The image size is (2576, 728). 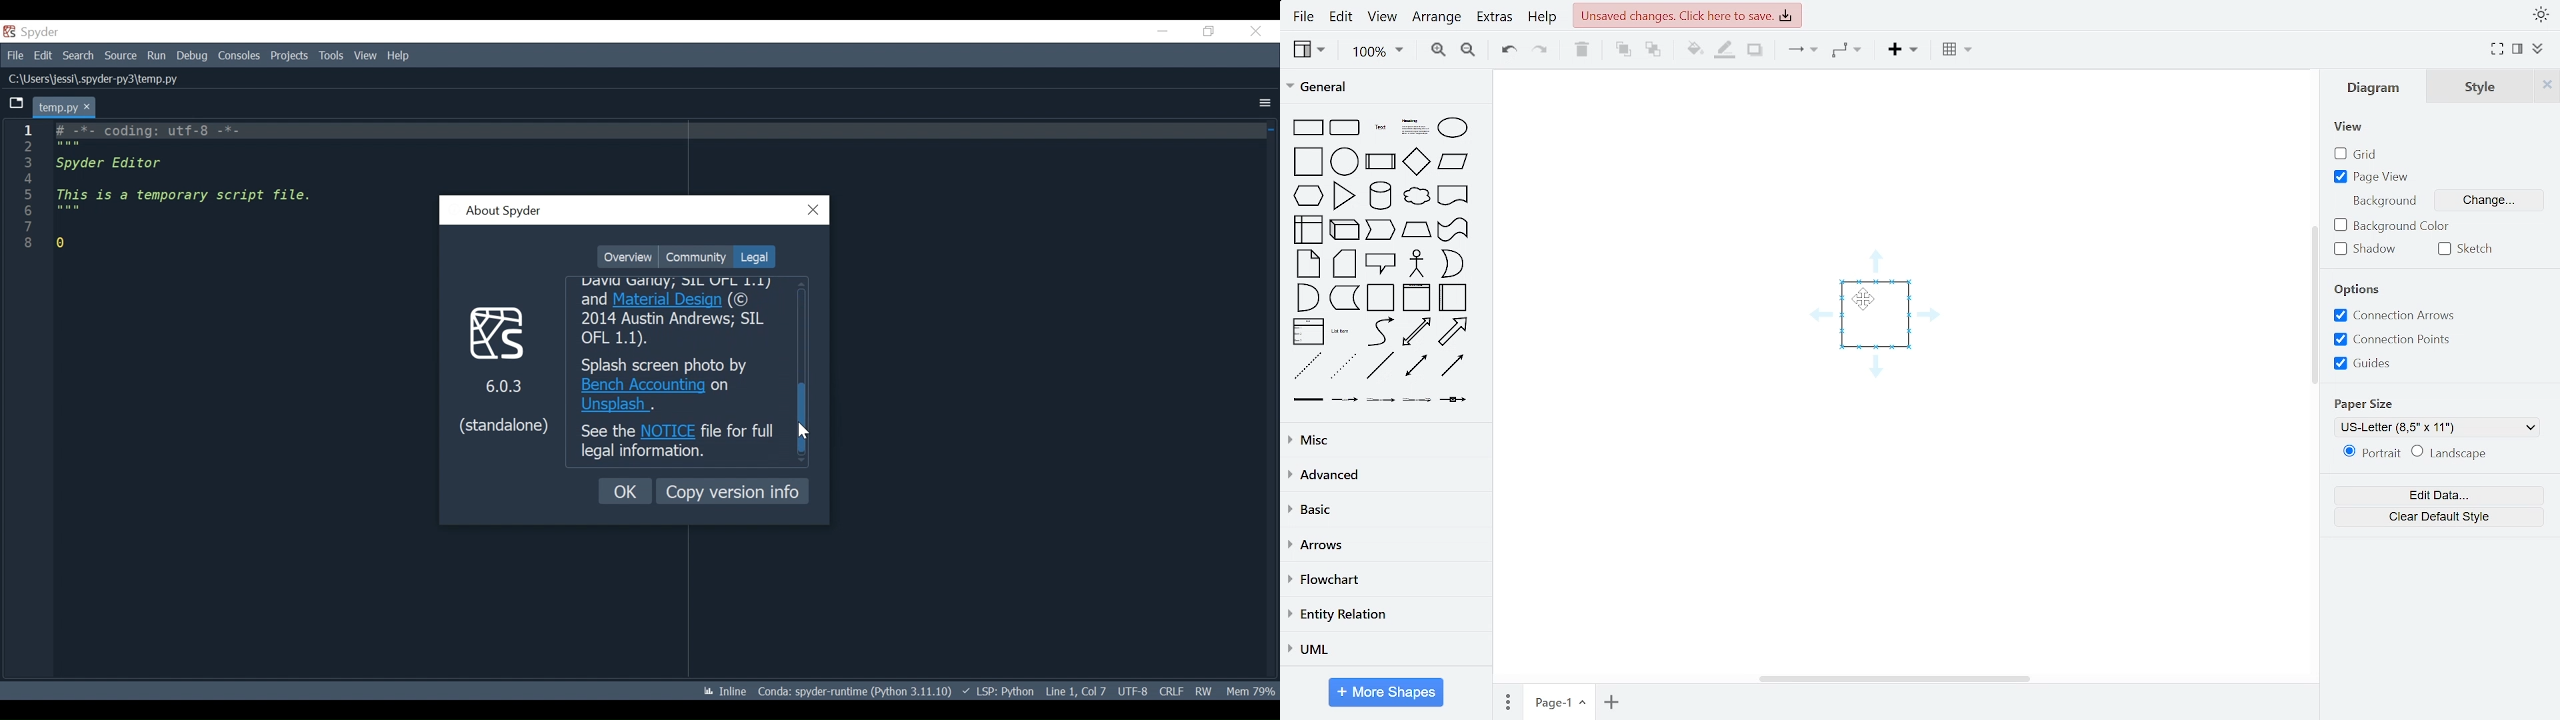 I want to click on general shapes, so click(x=1379, y=297).